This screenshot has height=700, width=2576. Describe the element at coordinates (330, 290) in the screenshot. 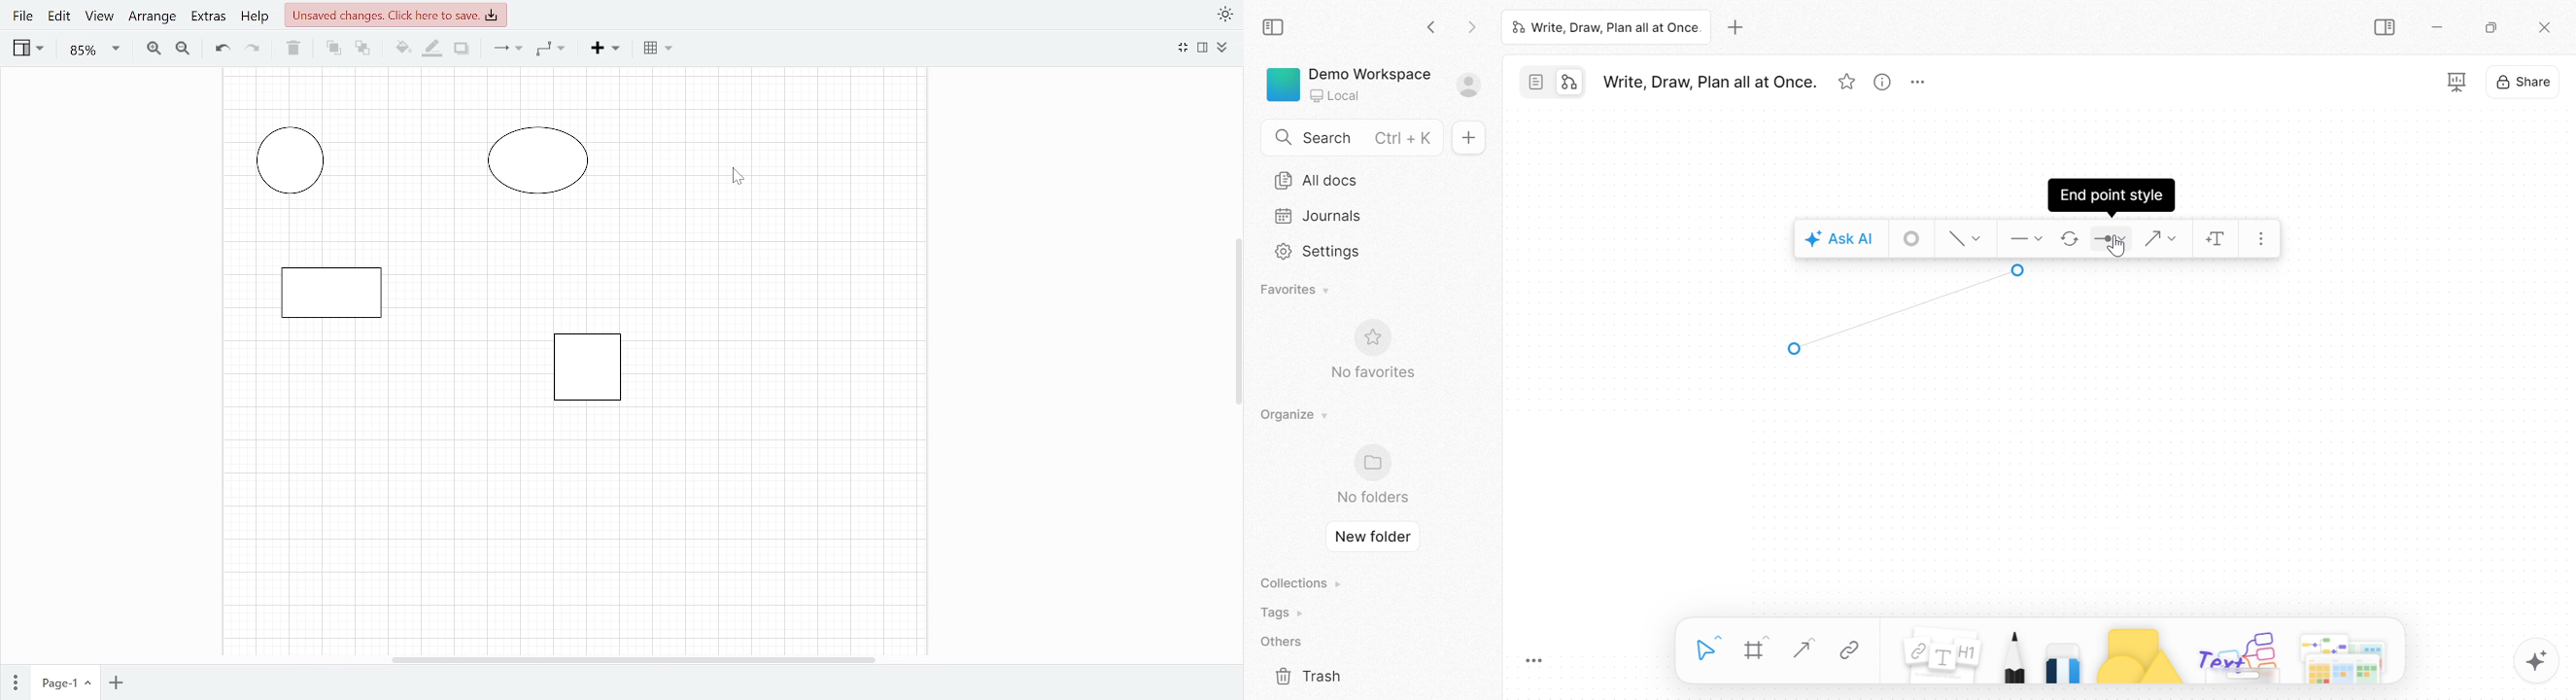

I see `Rectangle` at that location.